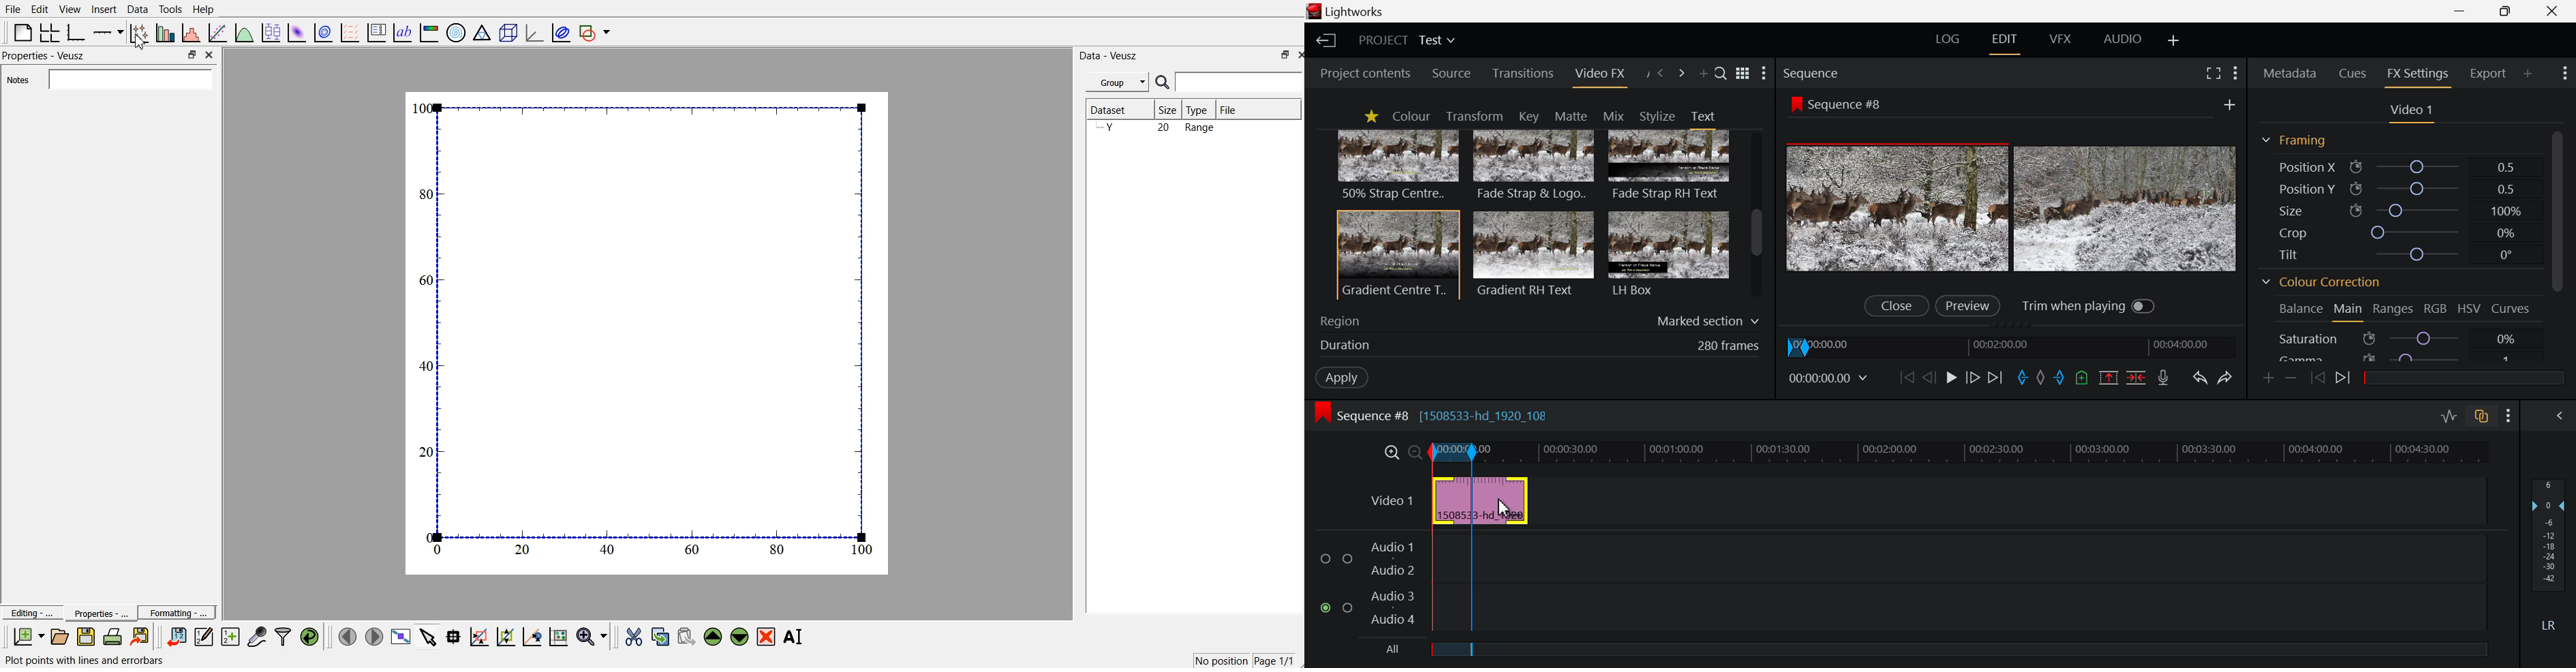 This screenshot has height=672, width=2576. What do you see at coordinates (2396, 338) in the screenshot?
I see `Saturation` at bounding box center [2396, 338].